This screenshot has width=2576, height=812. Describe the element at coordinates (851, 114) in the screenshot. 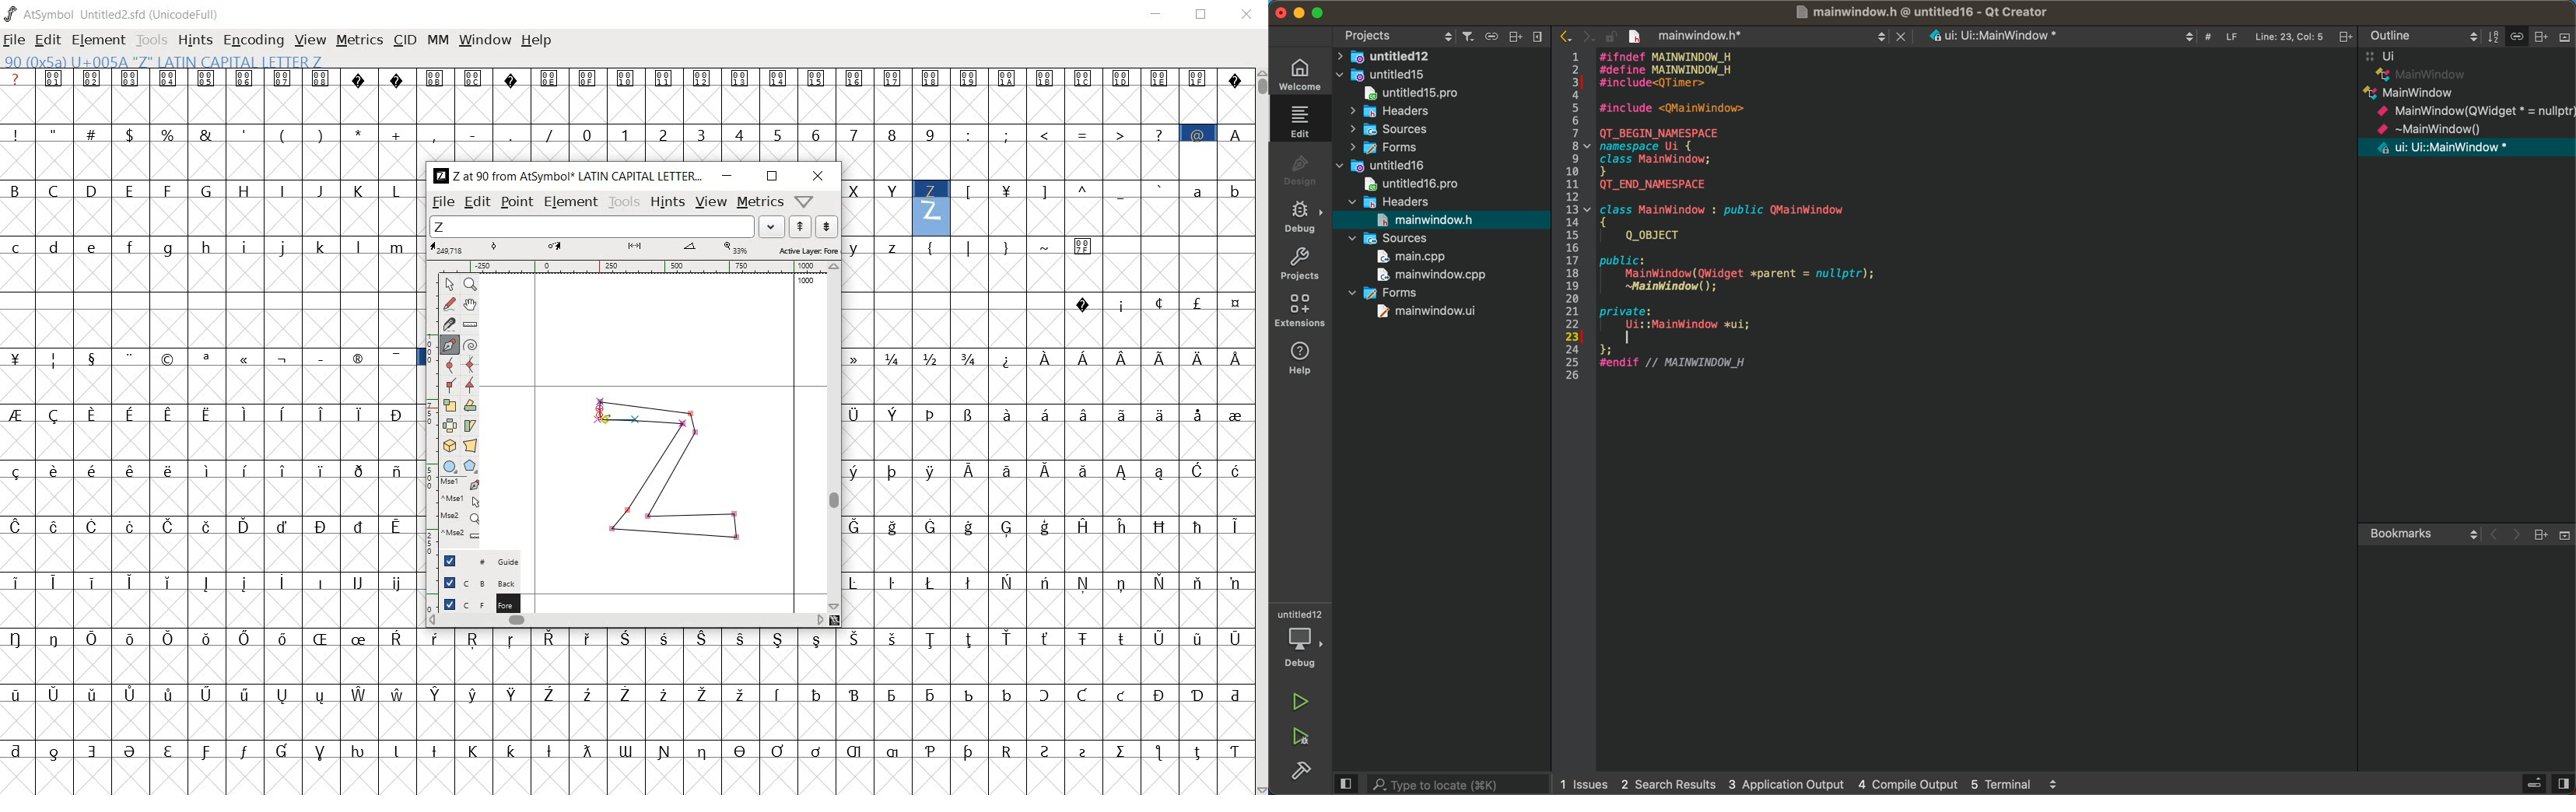

I see `glyph characters` at that location.